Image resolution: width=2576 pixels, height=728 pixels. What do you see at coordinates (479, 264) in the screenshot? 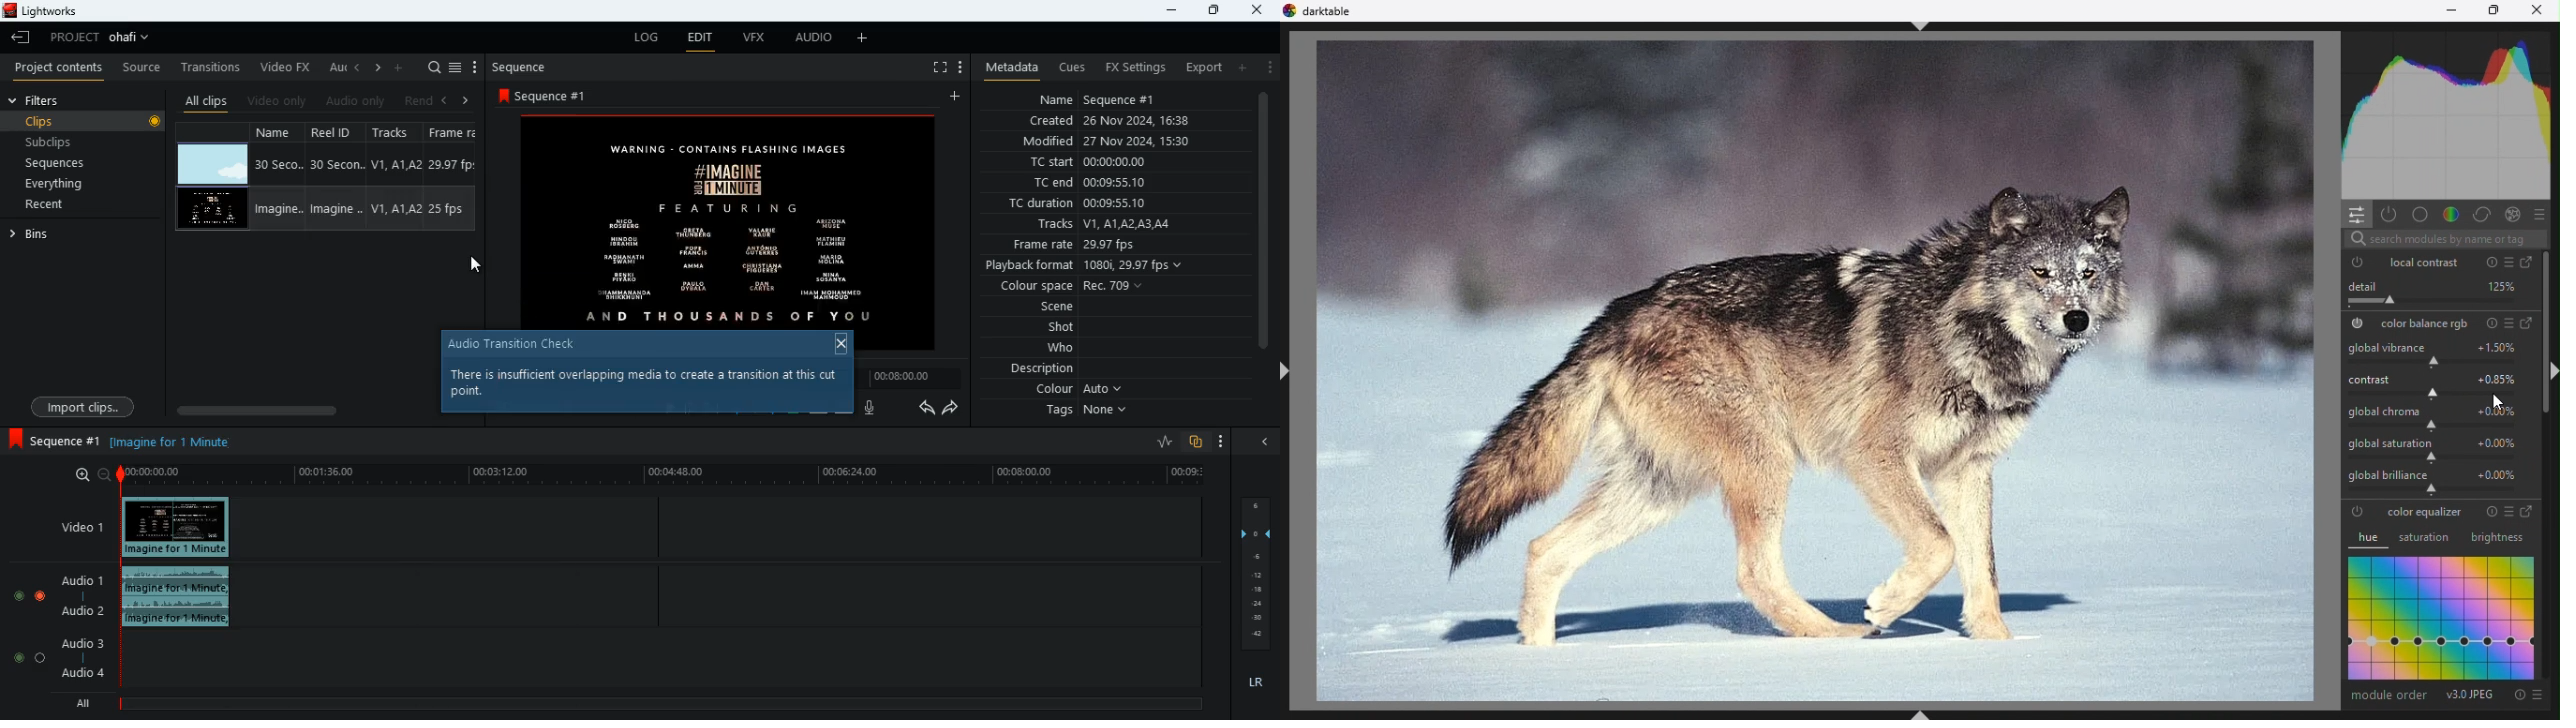
I see `Mouse Cursor` at bounding box center [479, 264].